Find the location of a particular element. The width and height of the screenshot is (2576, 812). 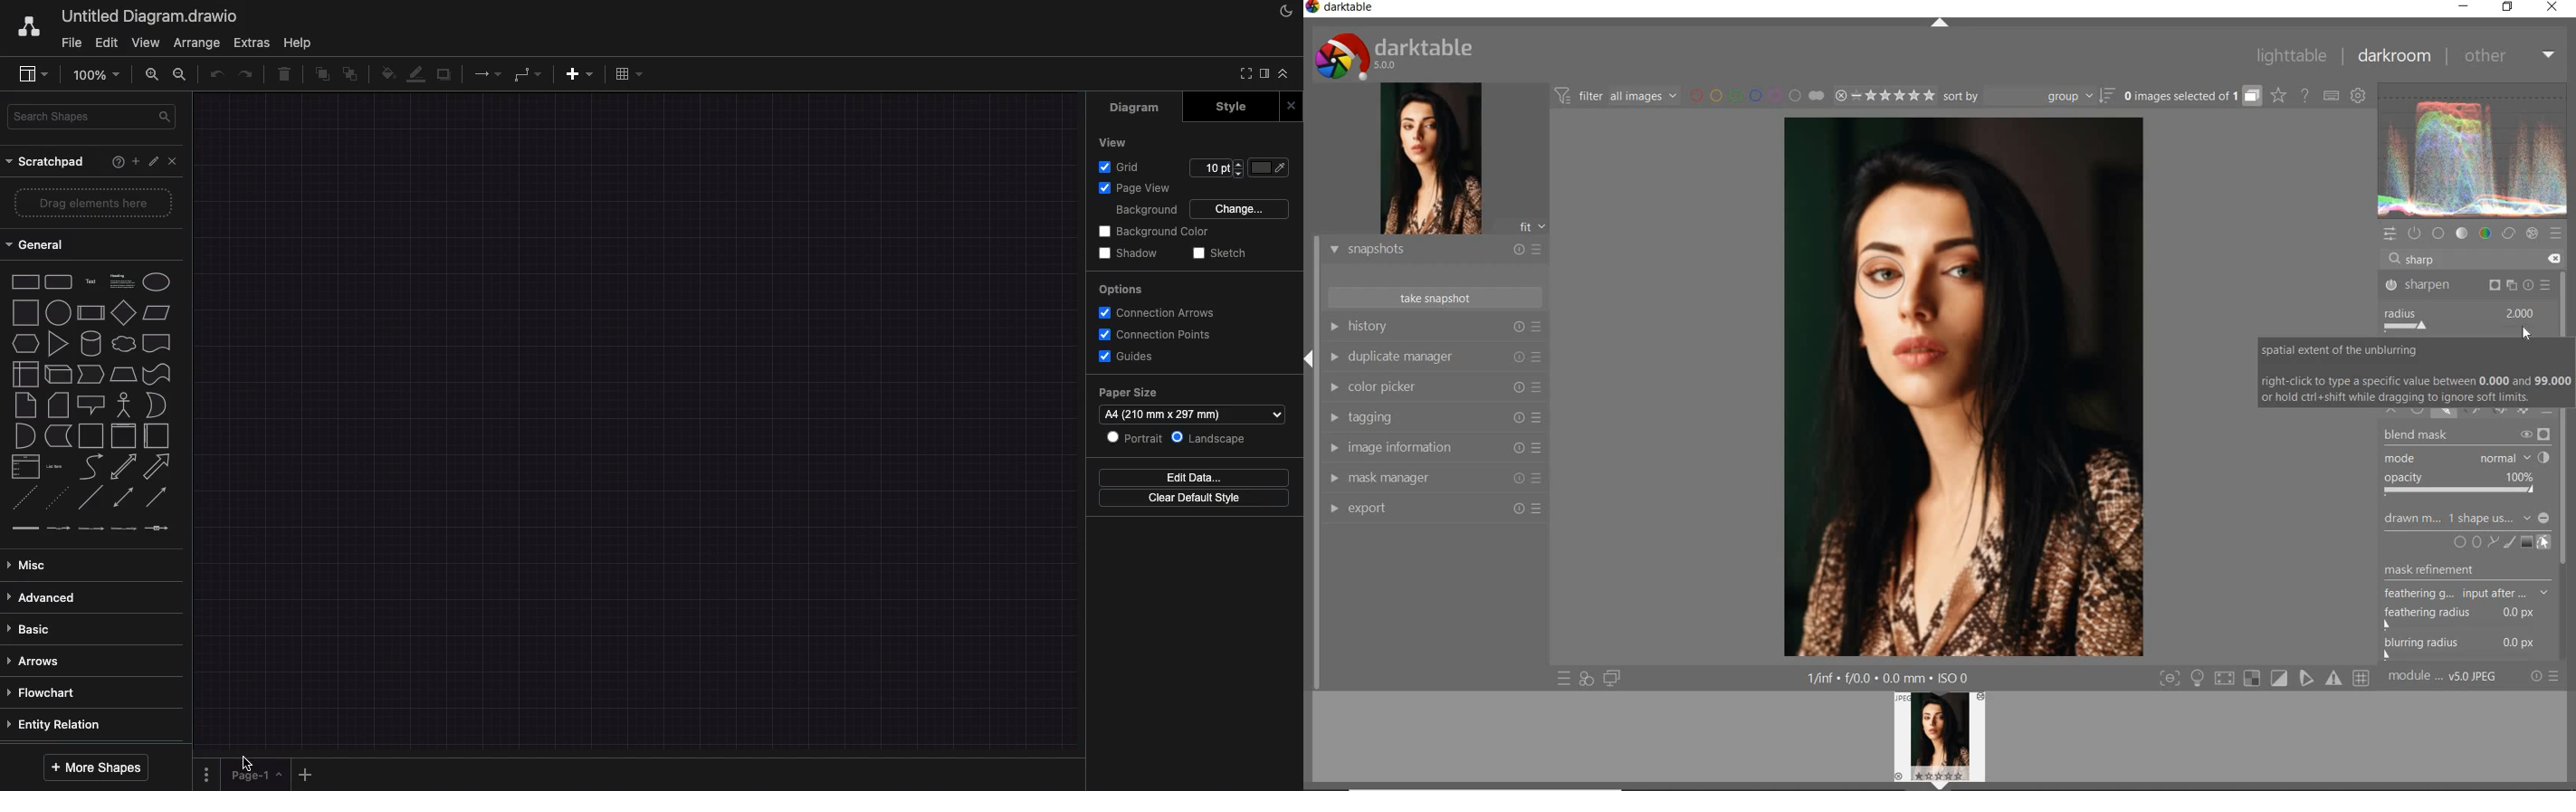

cube is located at coordinates (58, 376).